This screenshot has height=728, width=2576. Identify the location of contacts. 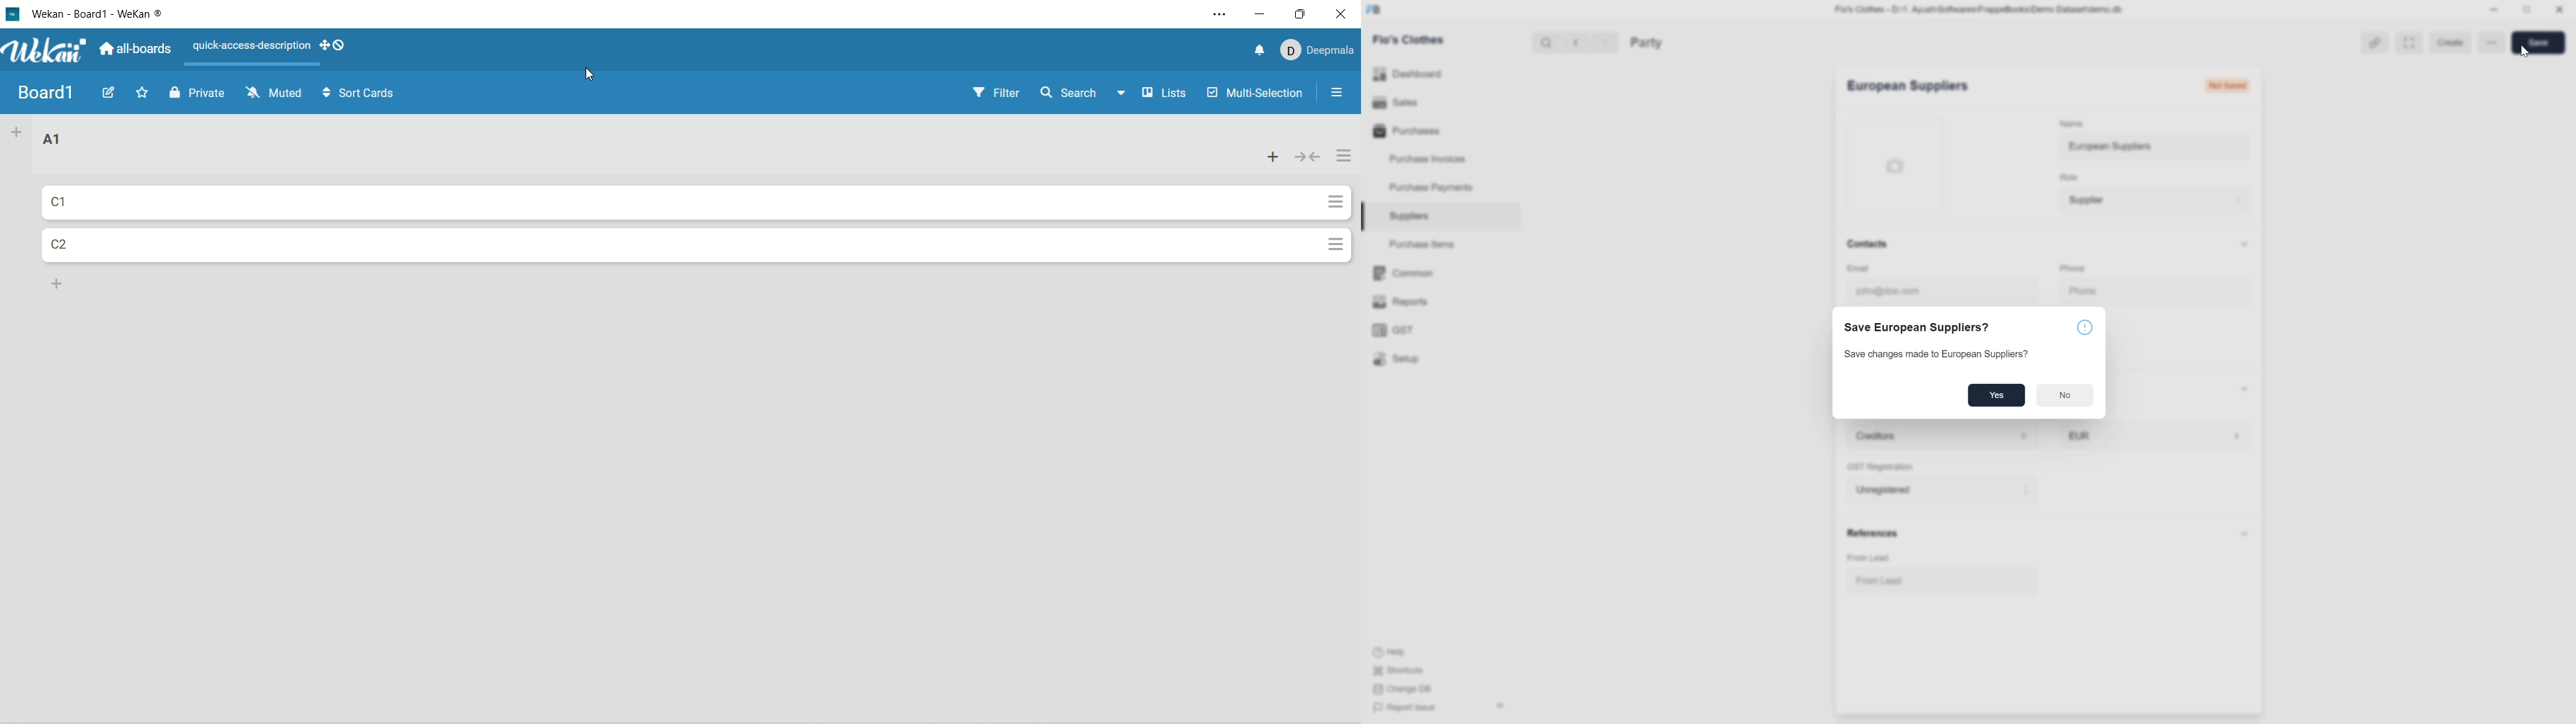
(1867, 243).